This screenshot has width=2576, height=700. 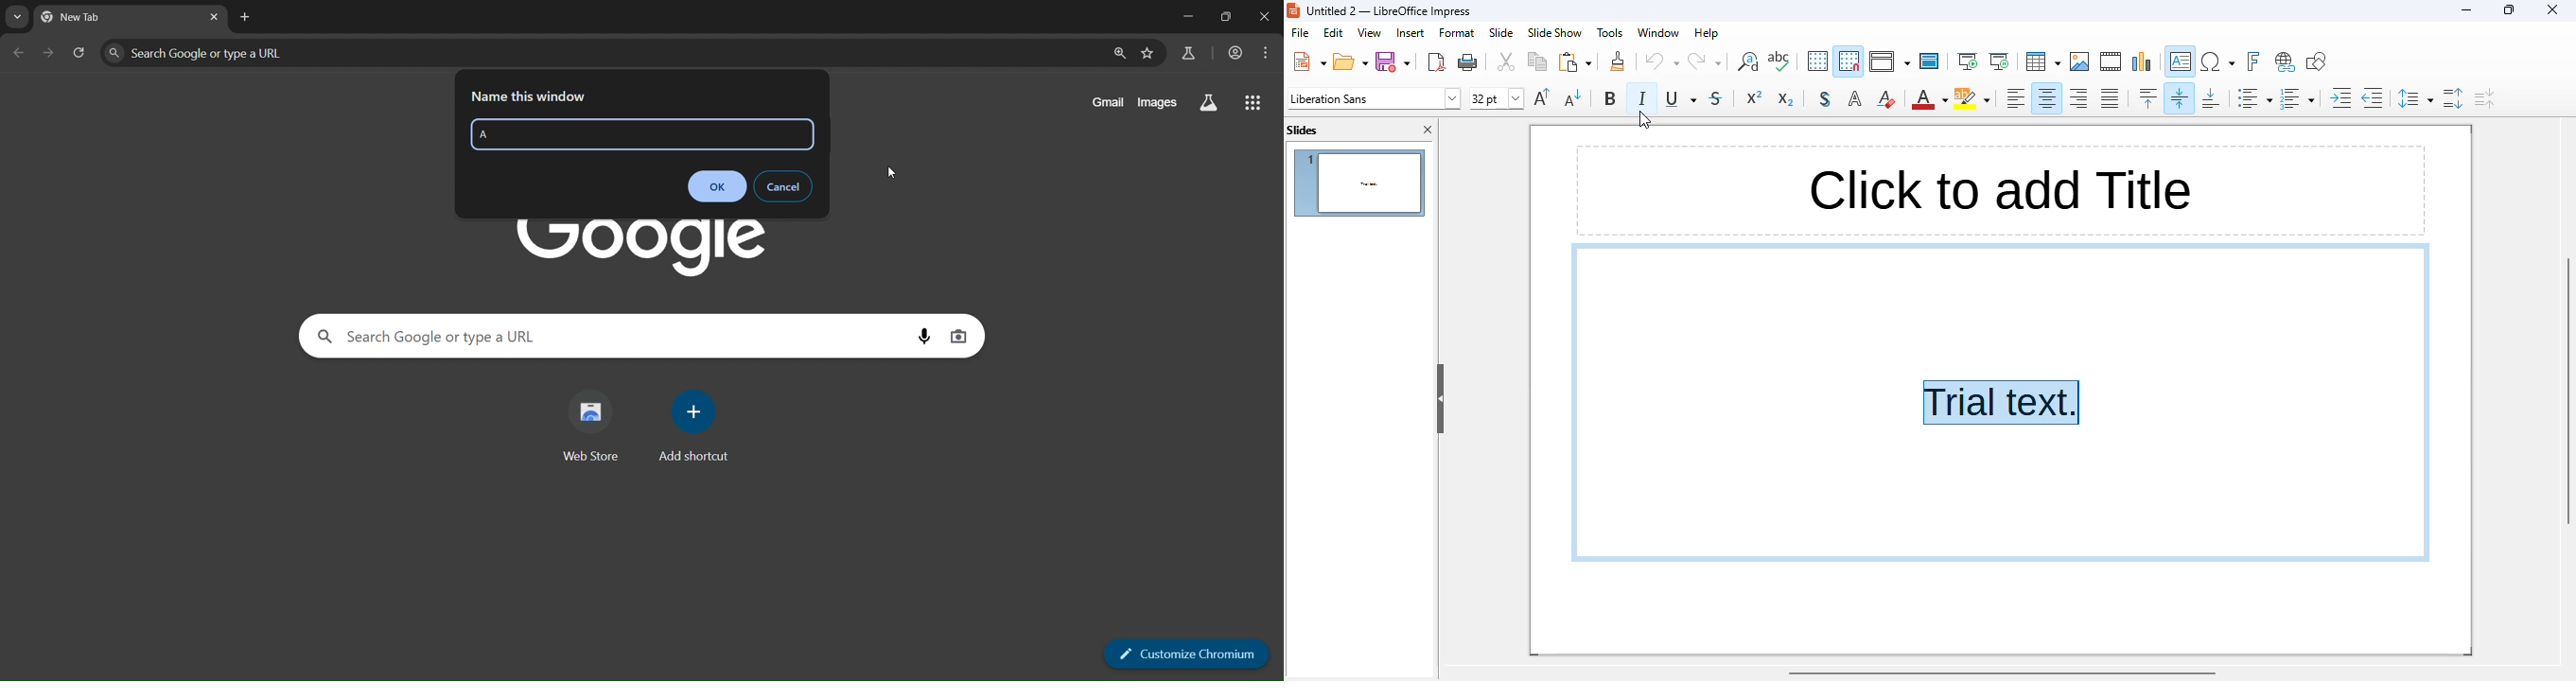 I want to click on save, so click(x=1393, y=61).